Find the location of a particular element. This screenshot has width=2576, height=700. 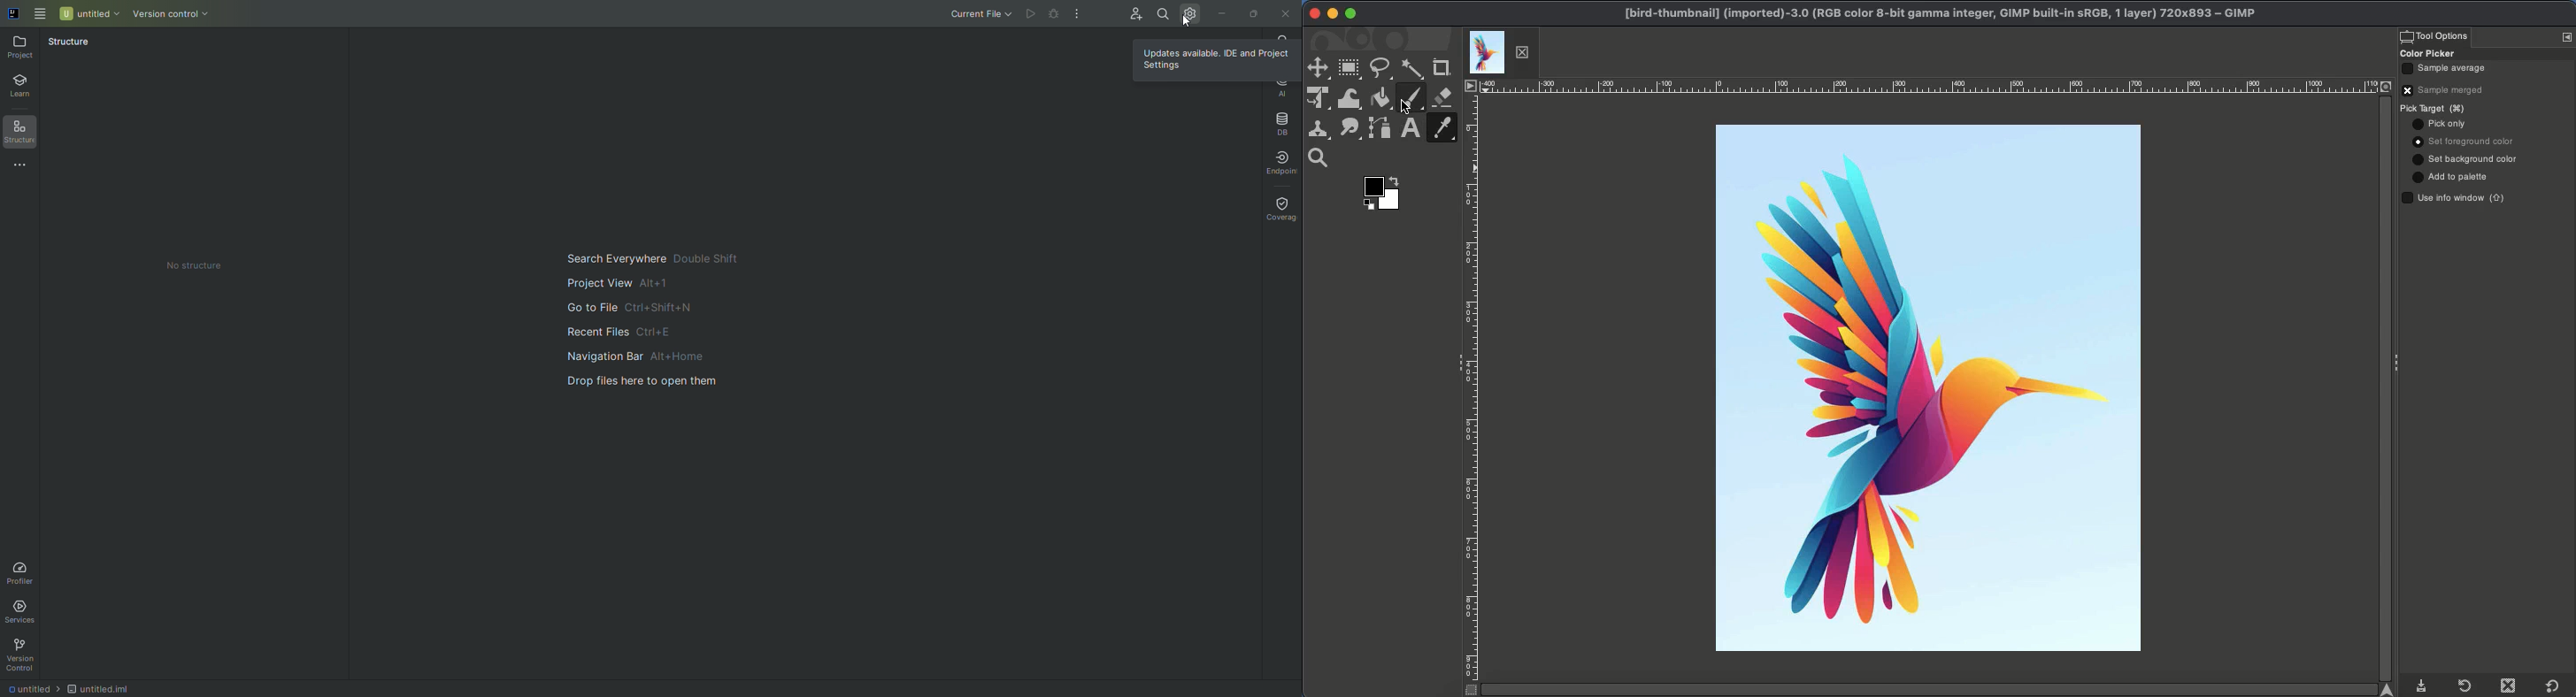

Scroll is located at coordinates (2383, 388).